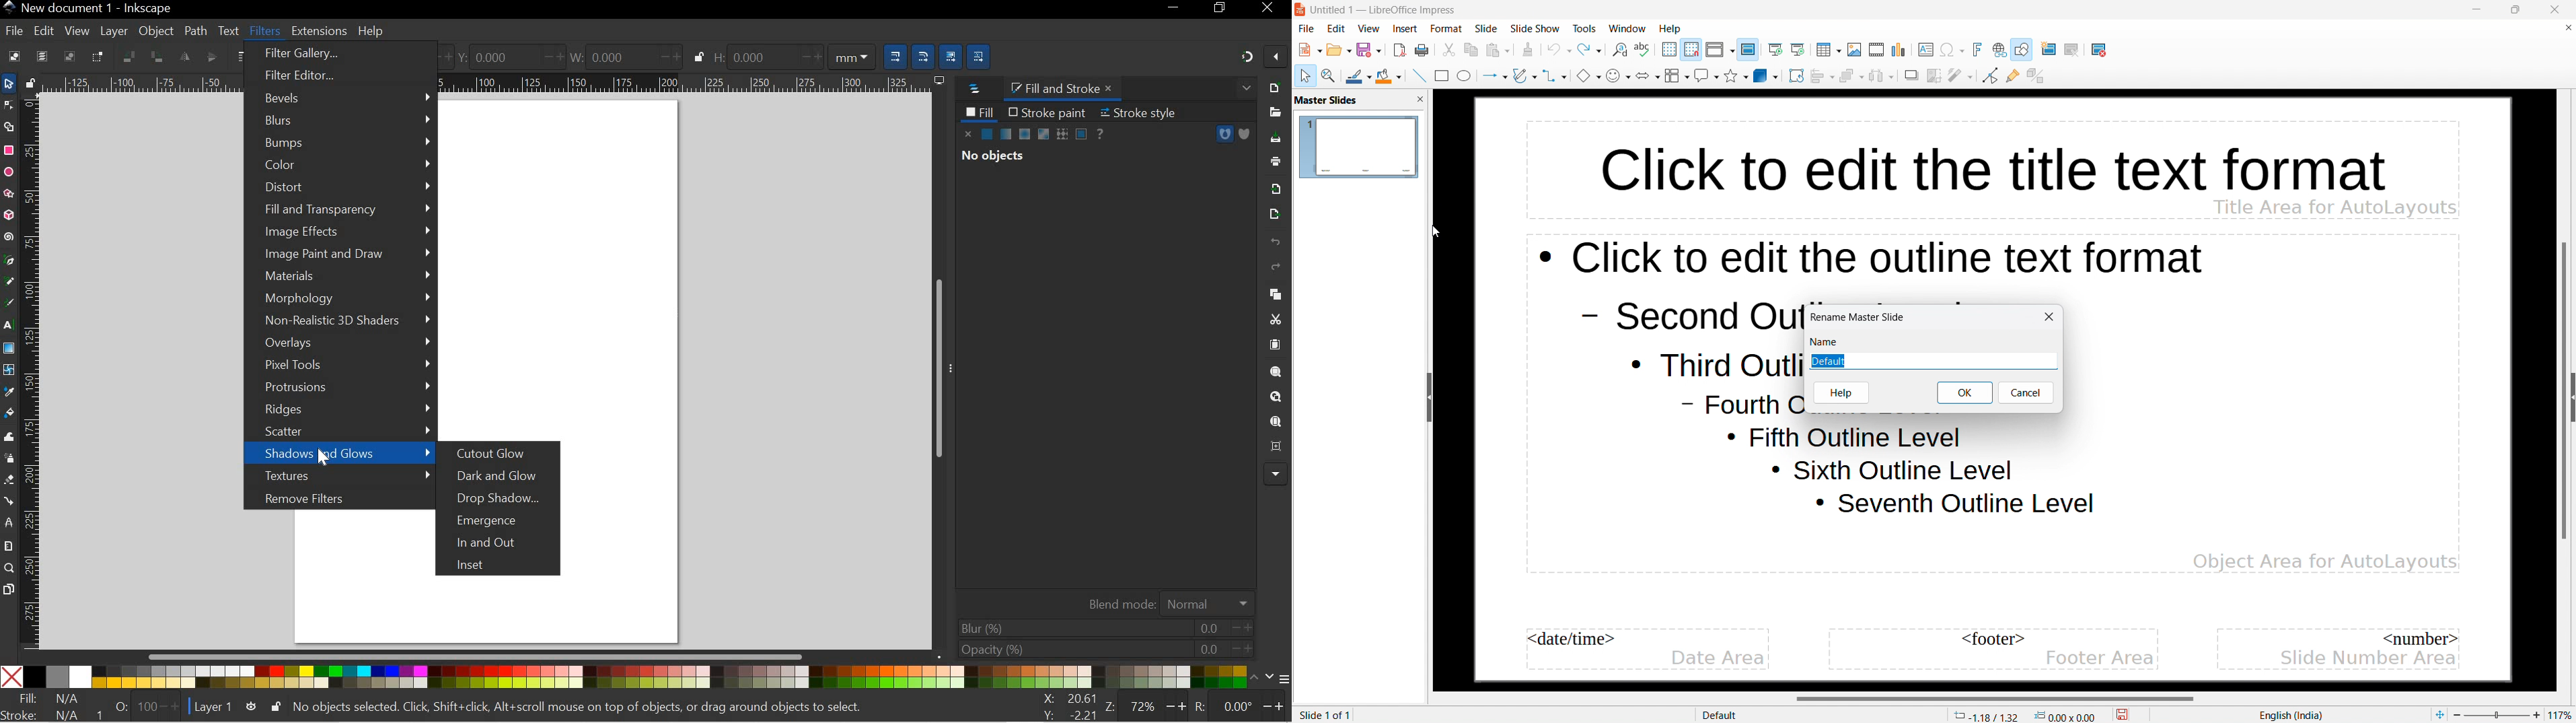  Describe the element at coordinates (342, 210) in the screenshot. I see `FILL AND TRANSPARENCY` at that location.